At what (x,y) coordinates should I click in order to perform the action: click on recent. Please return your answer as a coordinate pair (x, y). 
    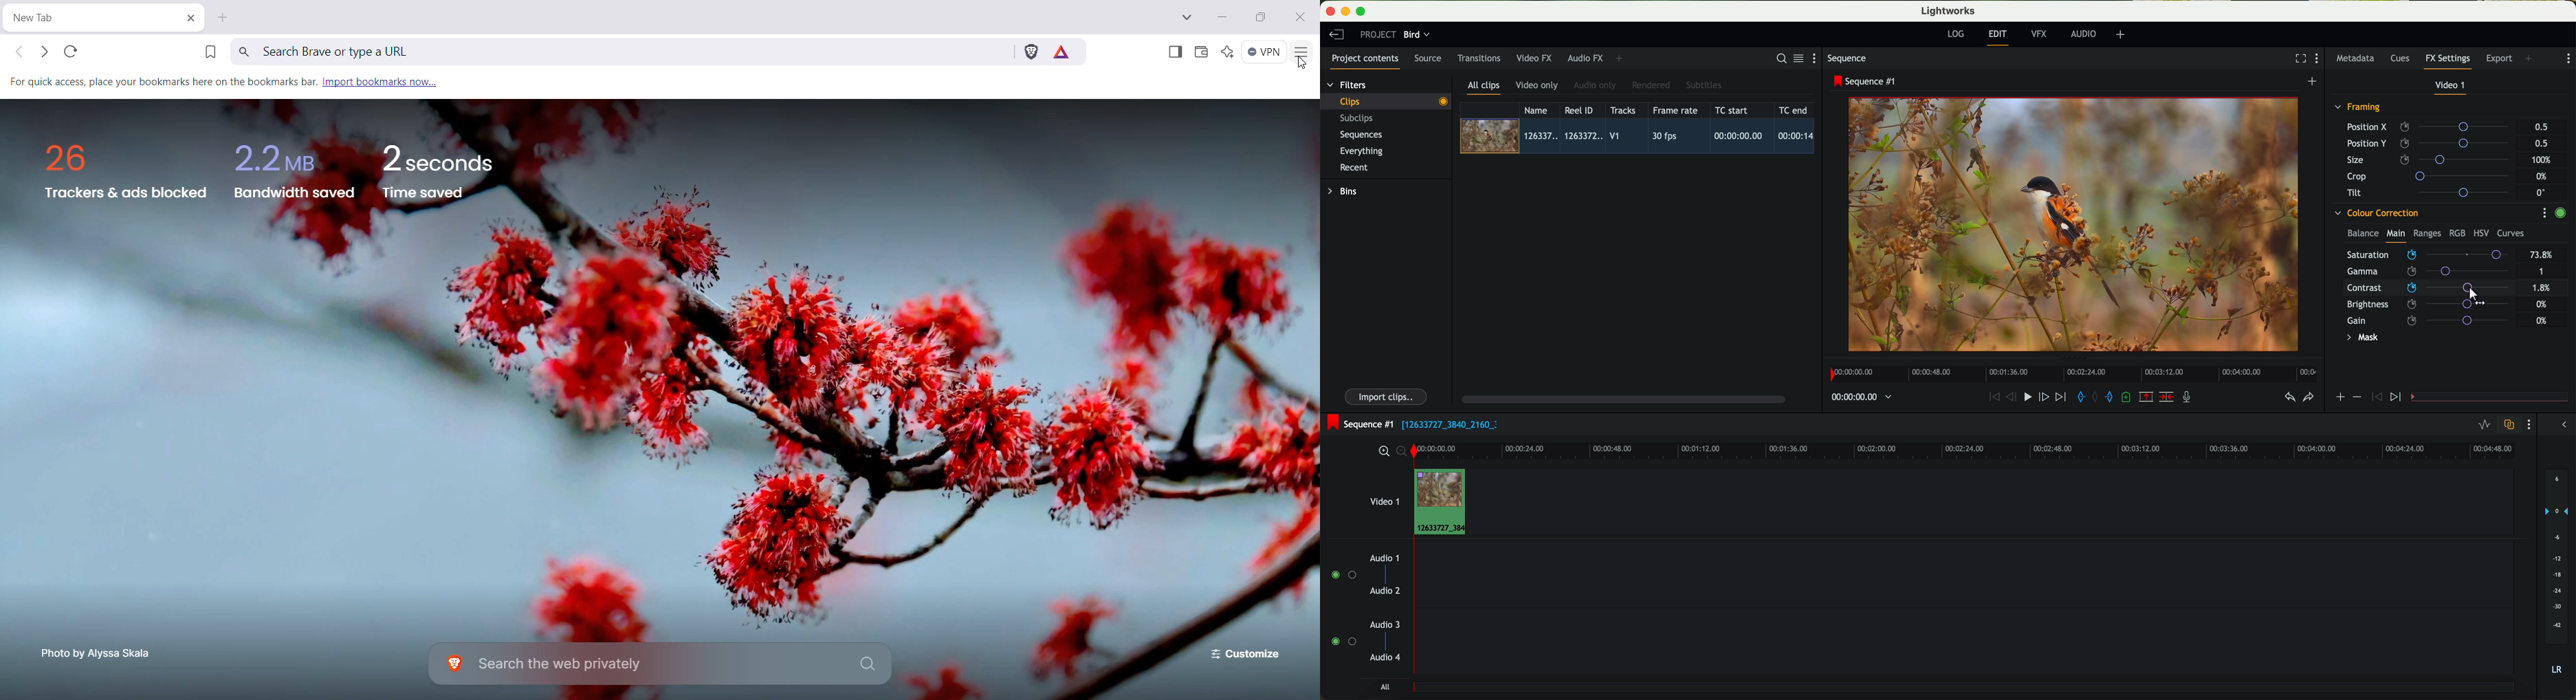
    Looking at the image, I should click on (1354, 169).